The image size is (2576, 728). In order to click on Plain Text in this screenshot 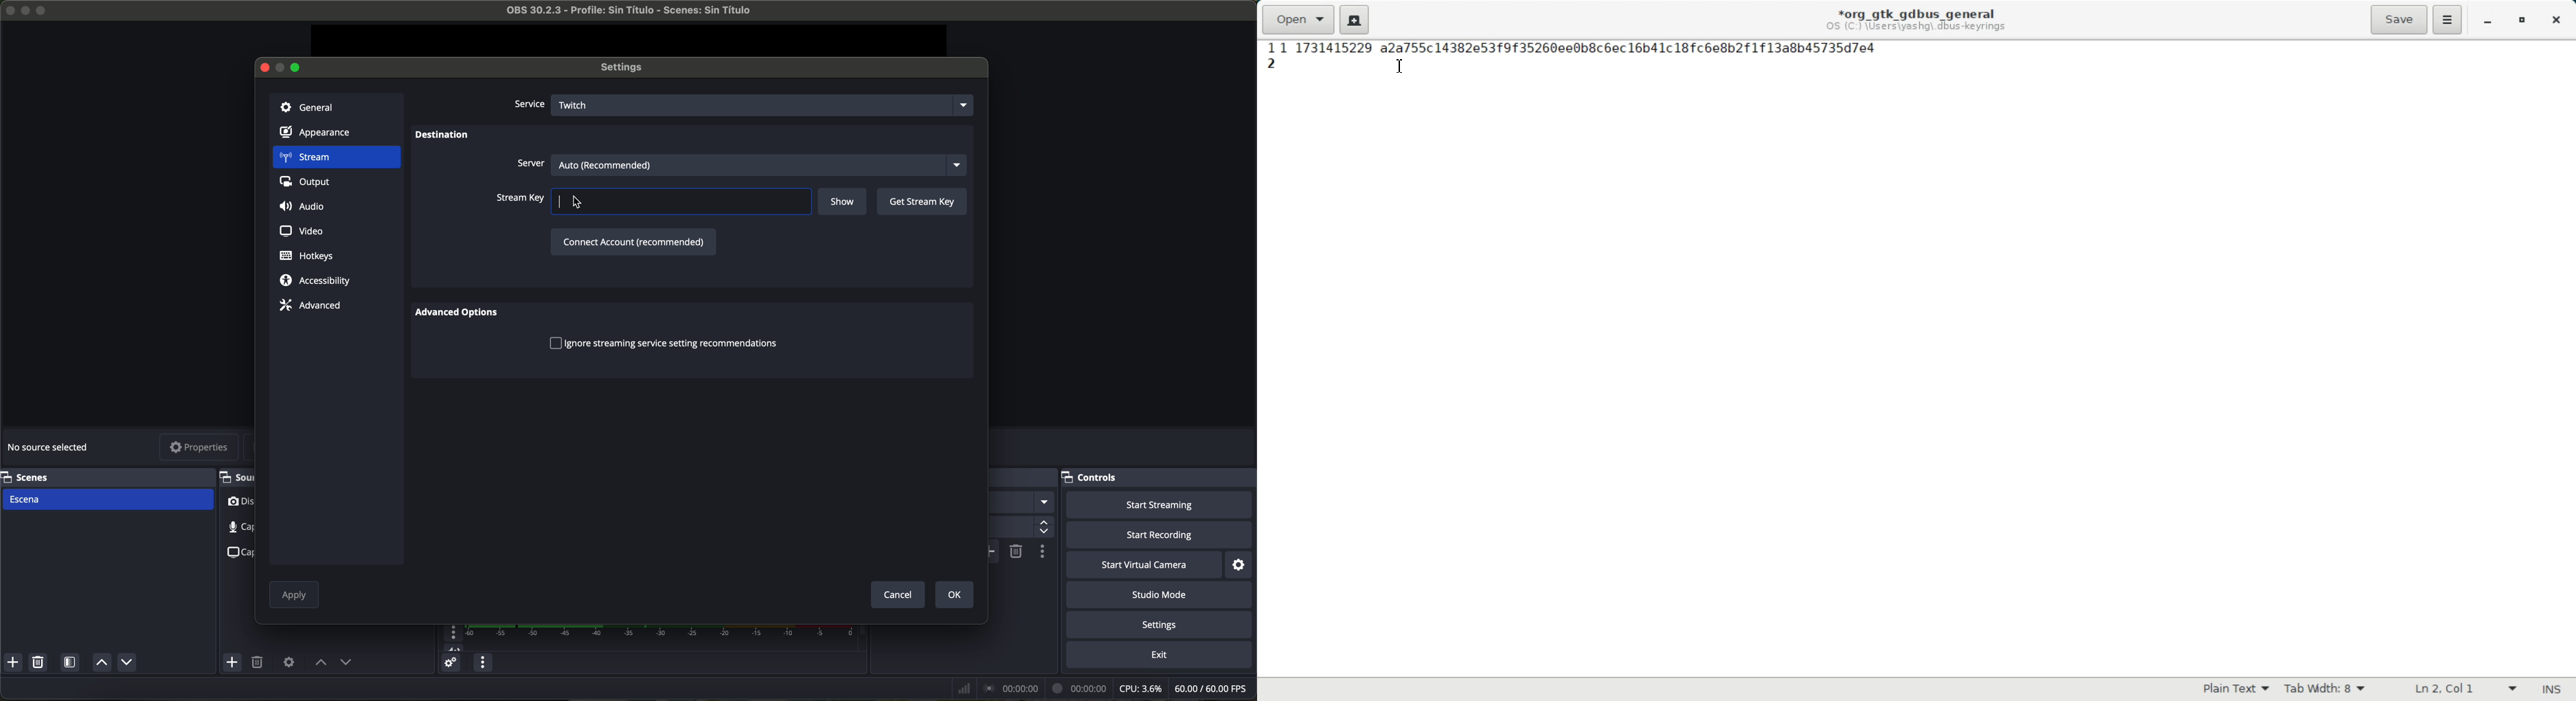, I will do `click(2236, 690)`.